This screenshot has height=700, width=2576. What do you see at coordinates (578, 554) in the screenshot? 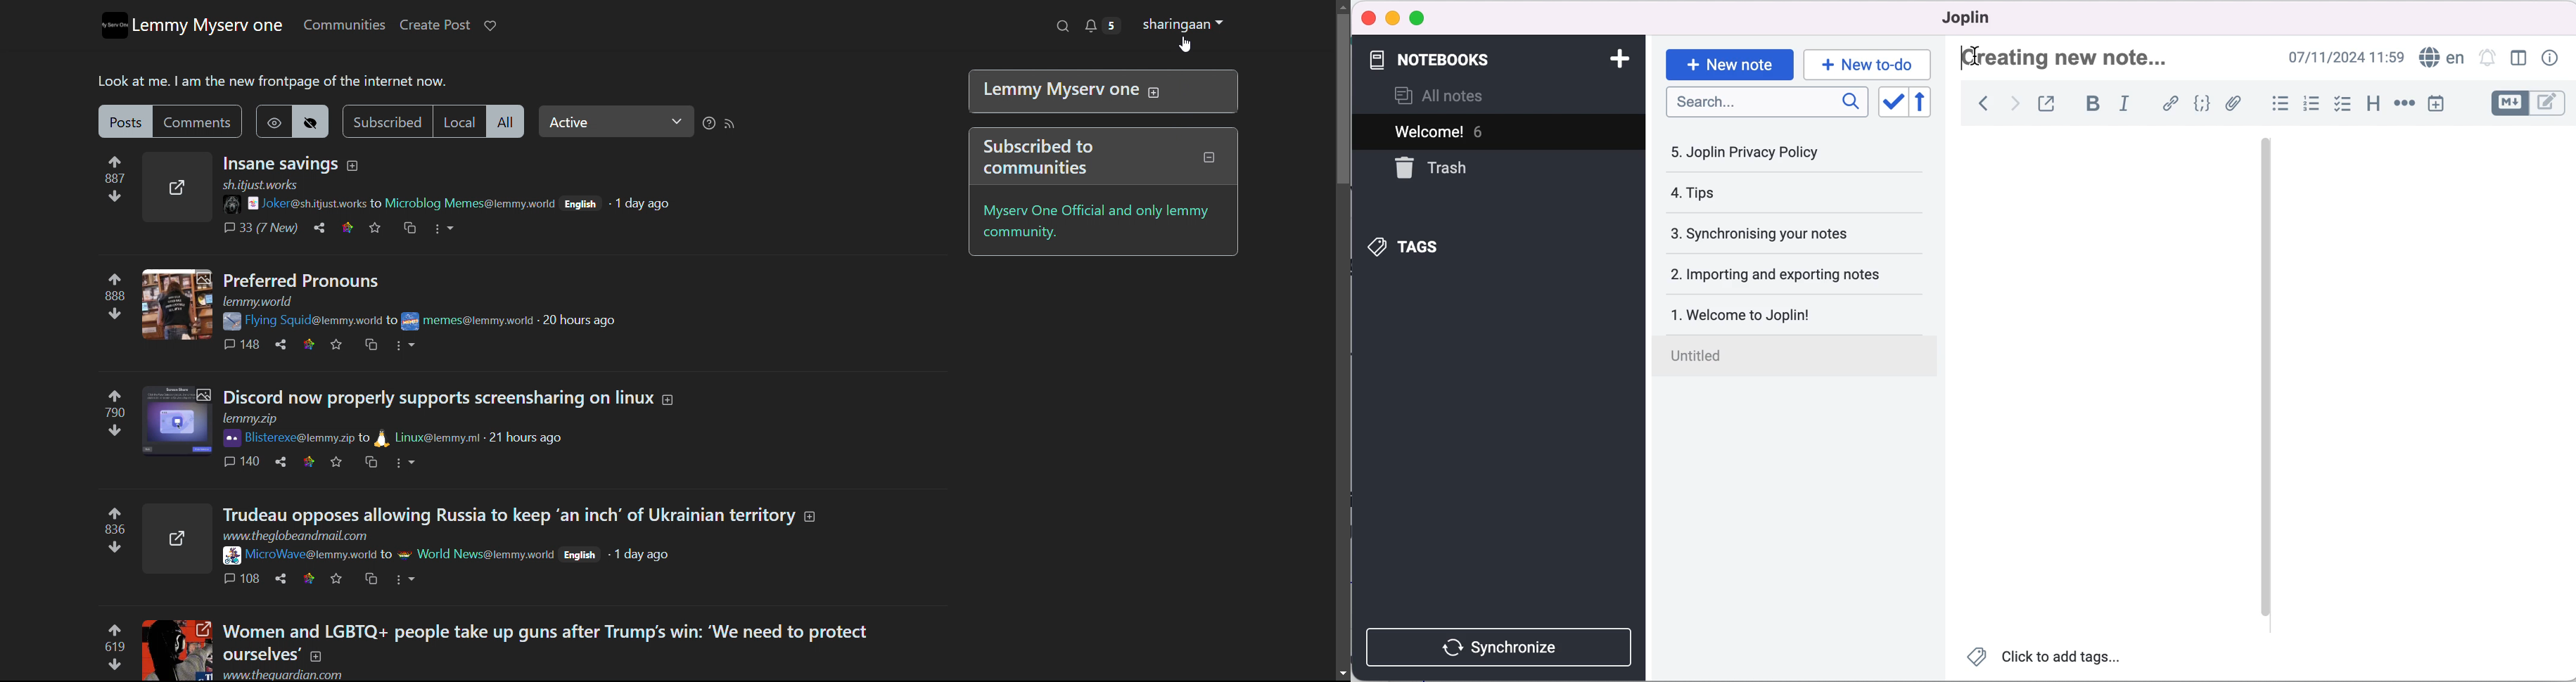
I see `English` at bounding box center [578, 554].